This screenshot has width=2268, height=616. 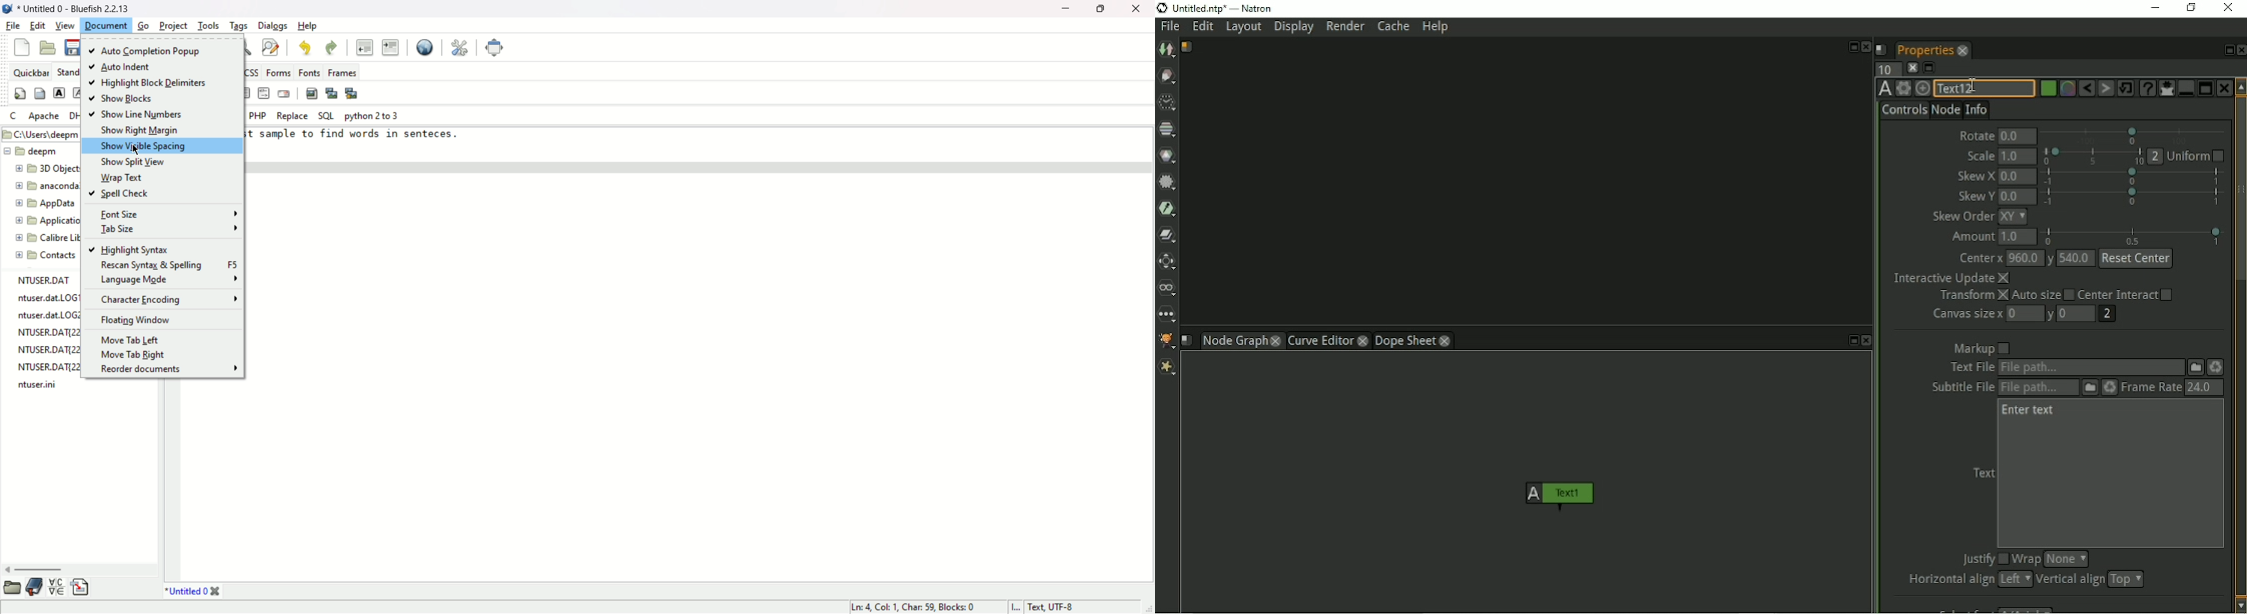 What do you see at coordinates (47, 281) in the screenshot?
I see `NTUSER.DAT` at bounding box center [47, 281].